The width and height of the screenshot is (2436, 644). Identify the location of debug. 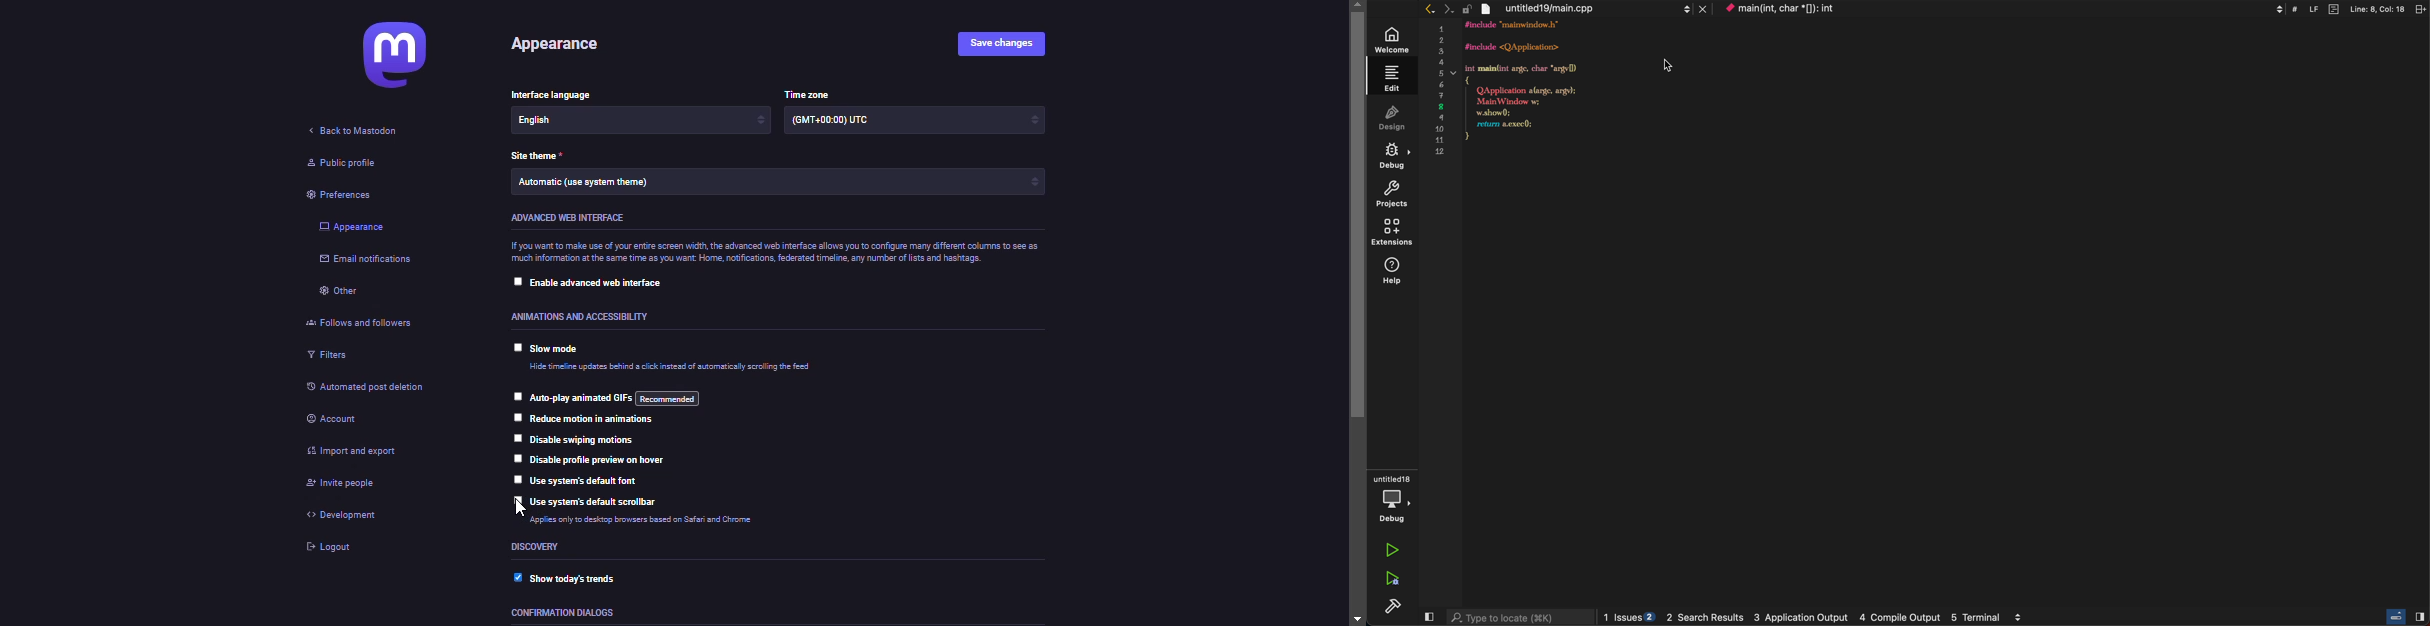
(1392, 502).